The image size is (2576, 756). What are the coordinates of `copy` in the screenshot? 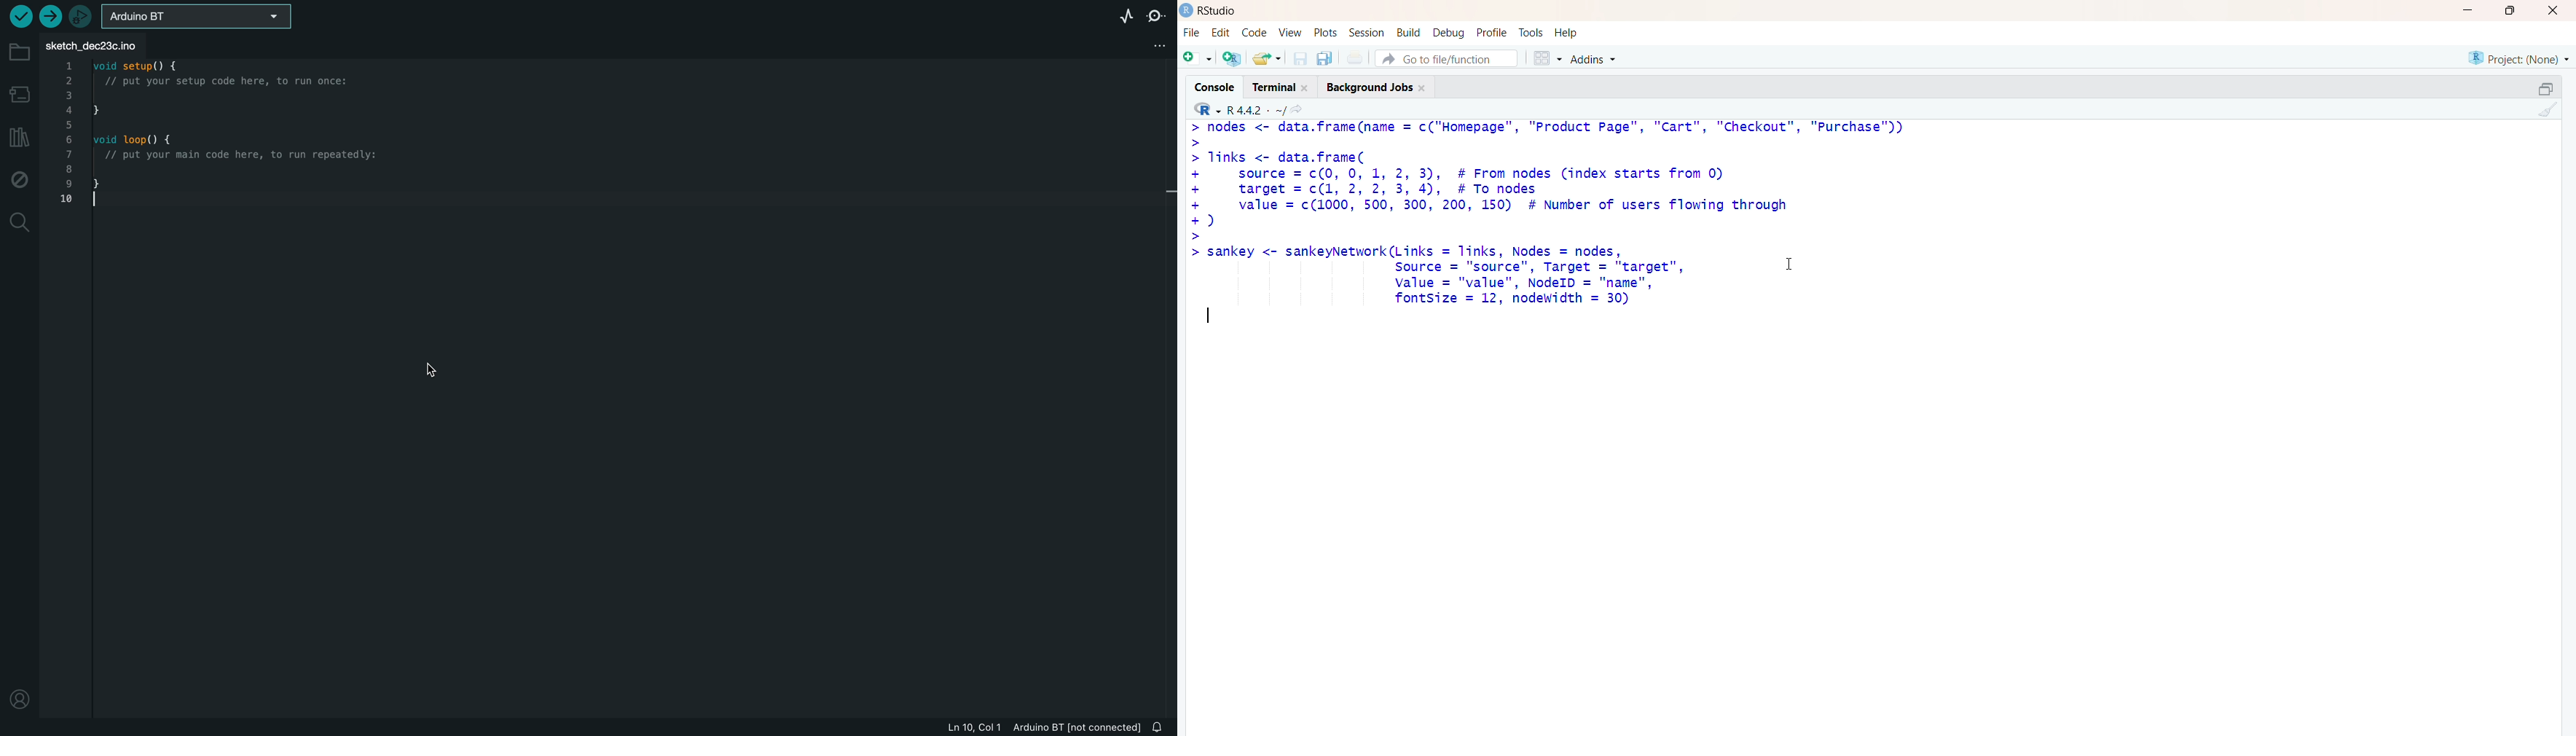 It's located at (2535, 86).